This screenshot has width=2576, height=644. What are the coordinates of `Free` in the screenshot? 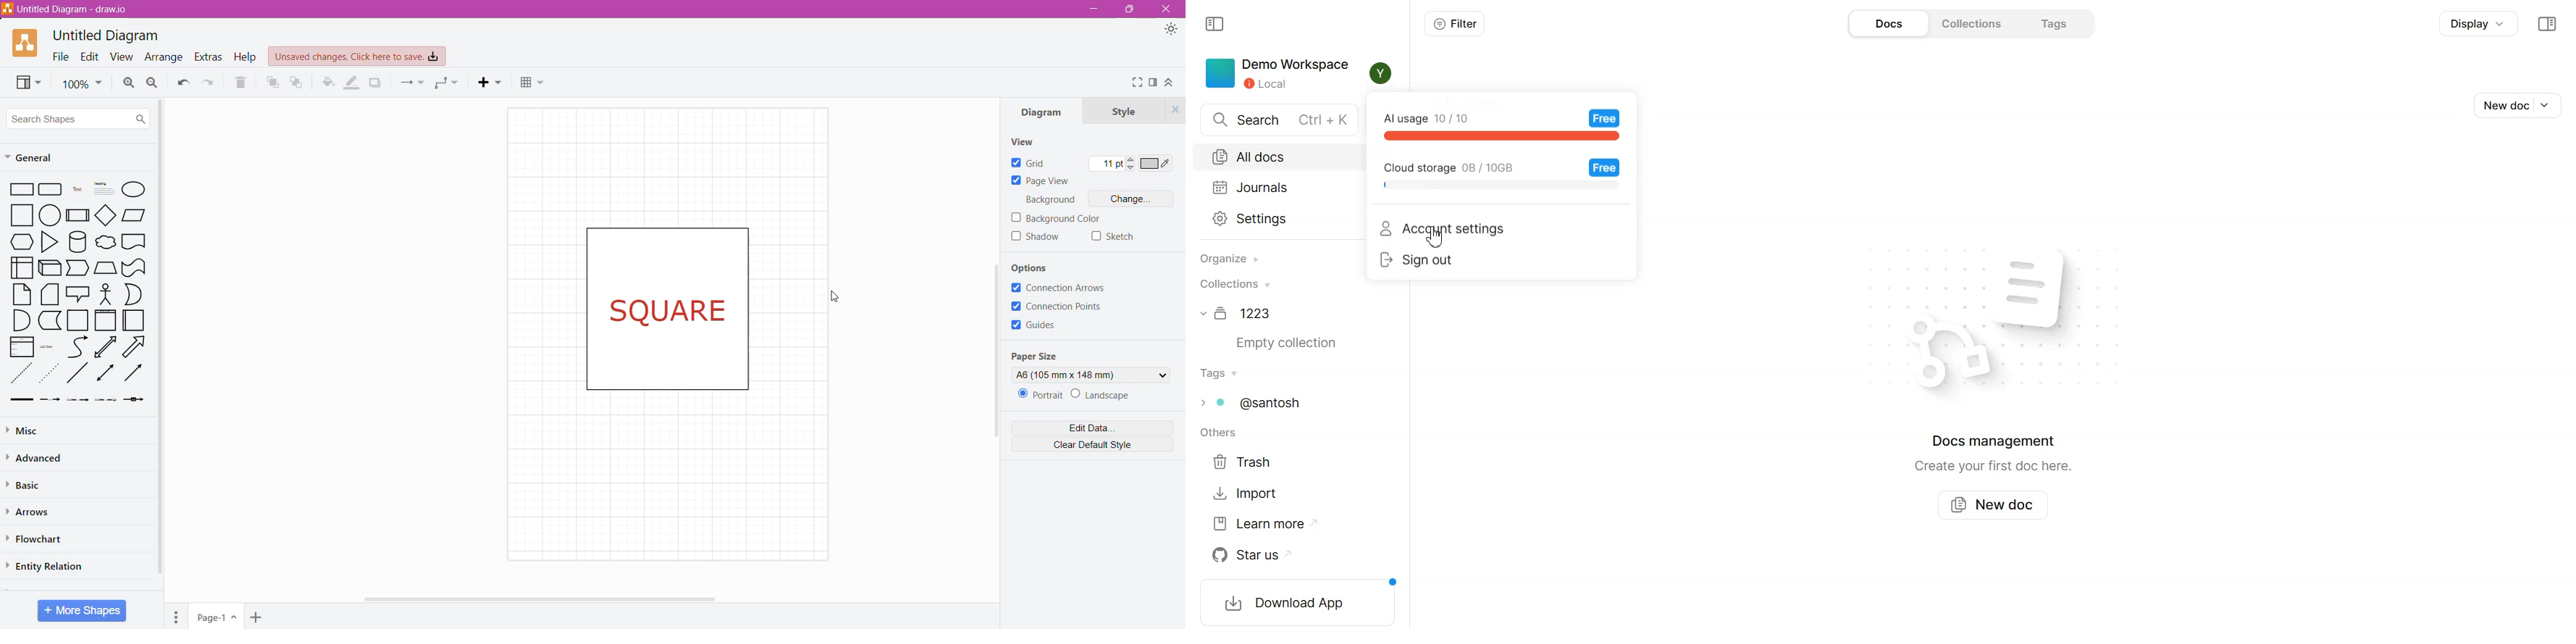 It's located at (1605, 117).